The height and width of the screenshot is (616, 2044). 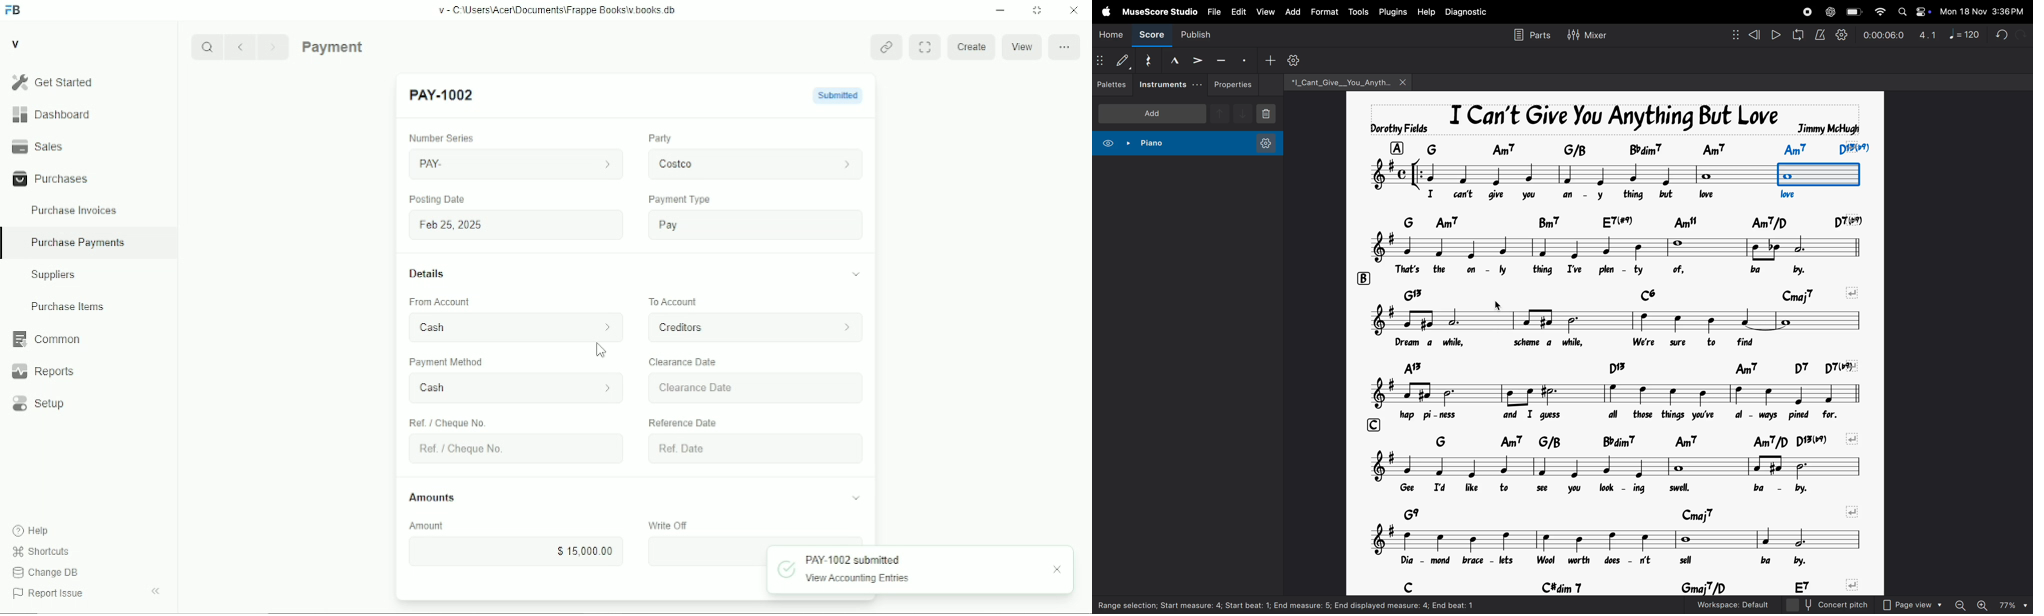 I want to click on To Account, so click(x=667, y=300).